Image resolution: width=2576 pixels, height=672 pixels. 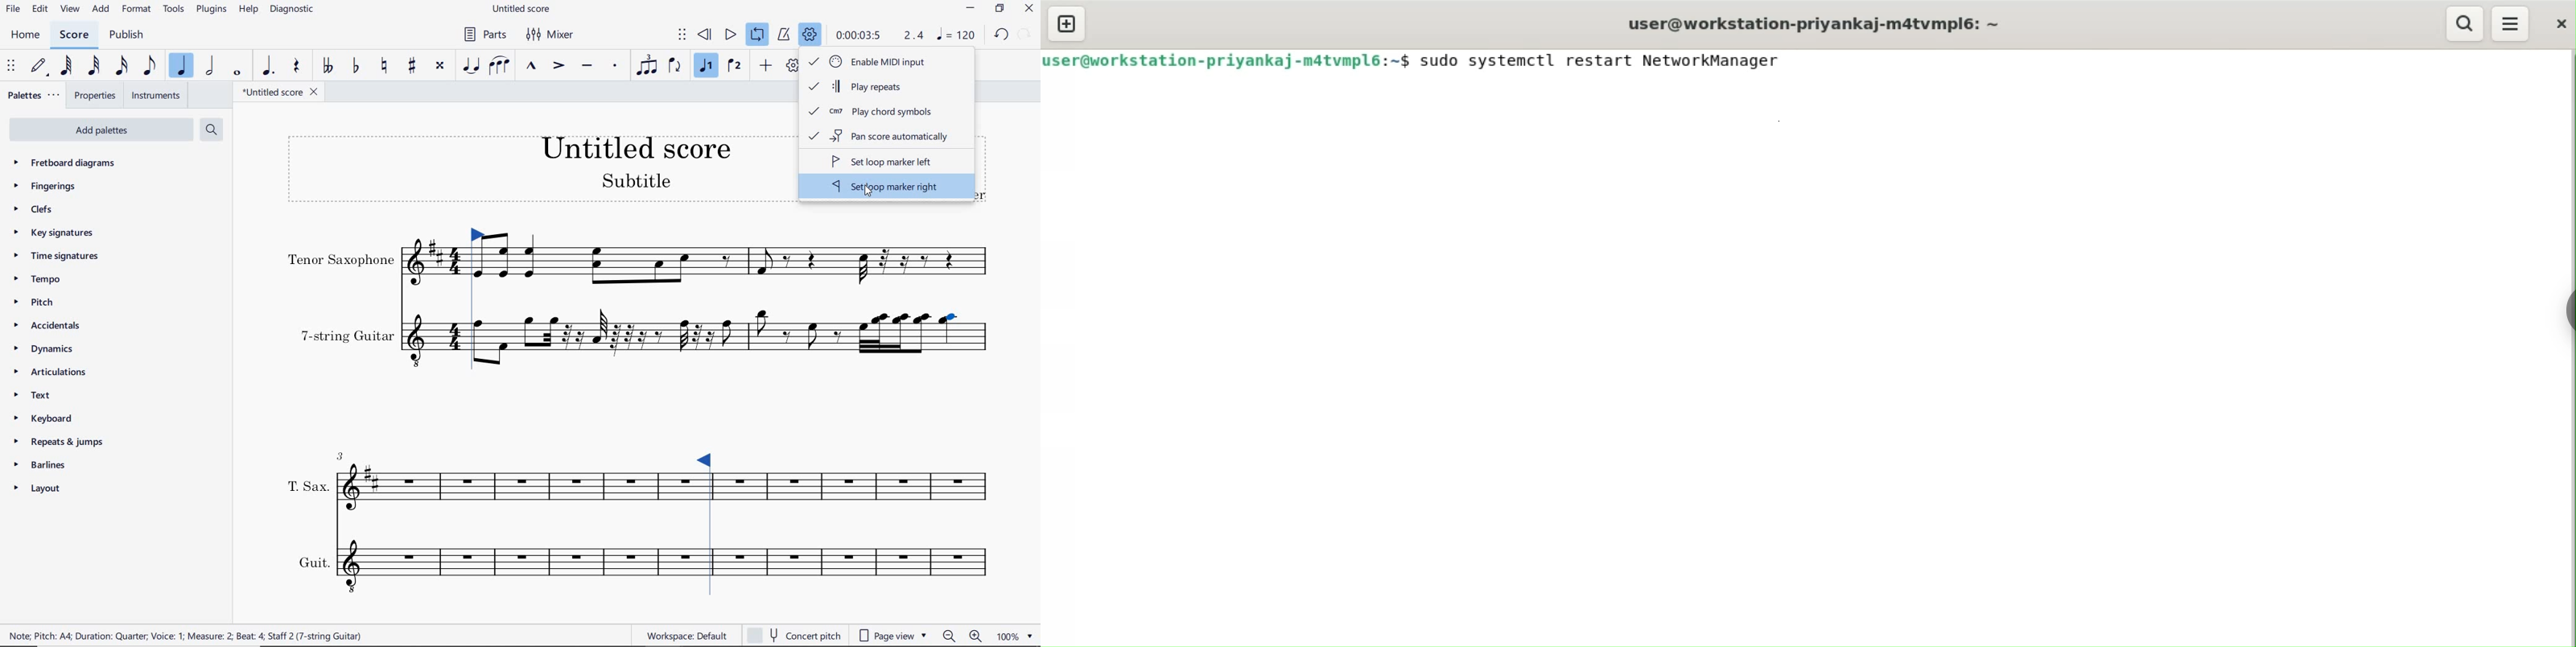 I want to click on ADD, so click(x=766, y=67).